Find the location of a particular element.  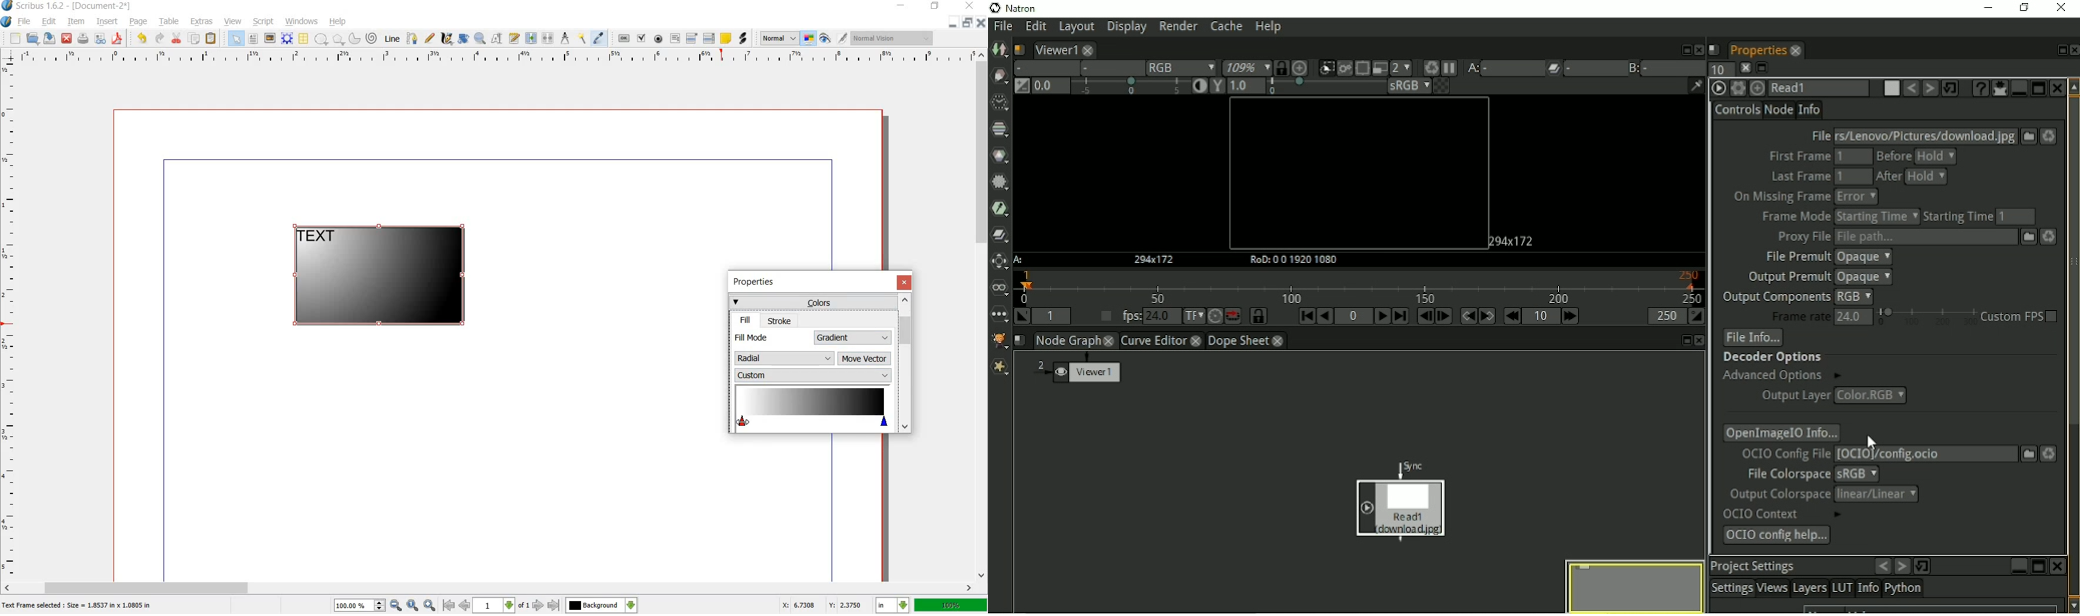

extras is located at coordinates (202, 22).